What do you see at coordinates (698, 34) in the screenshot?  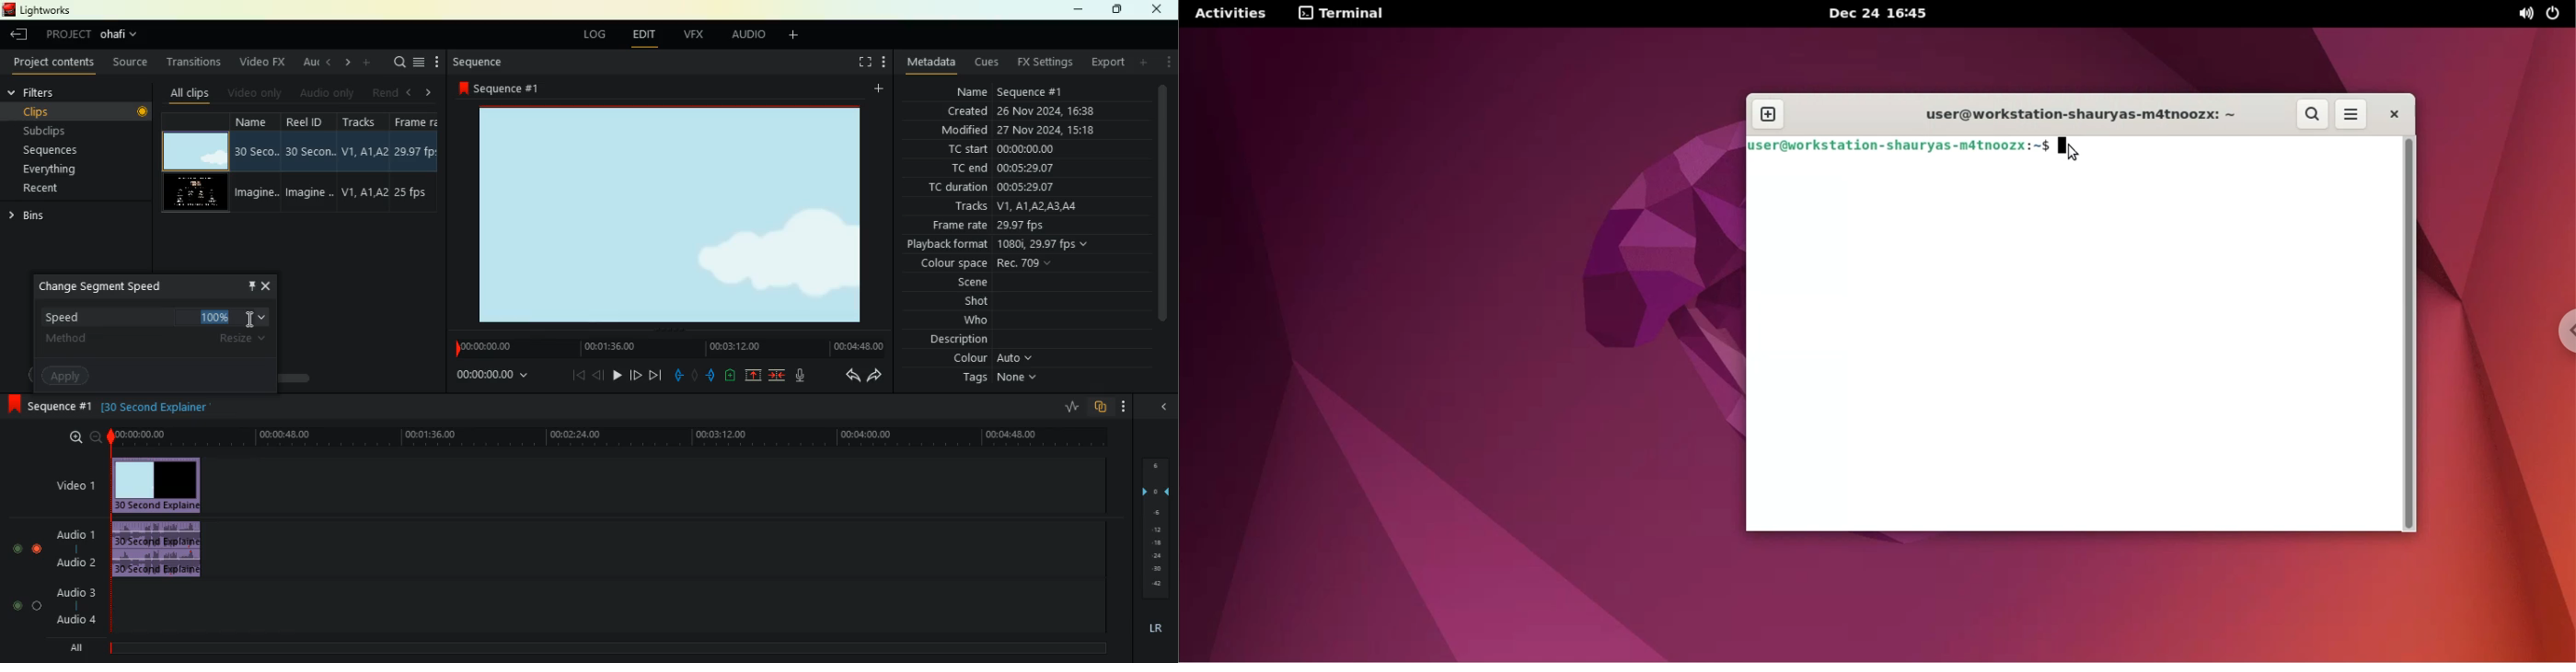 I see `vfx` at bounding box center [698, 34].